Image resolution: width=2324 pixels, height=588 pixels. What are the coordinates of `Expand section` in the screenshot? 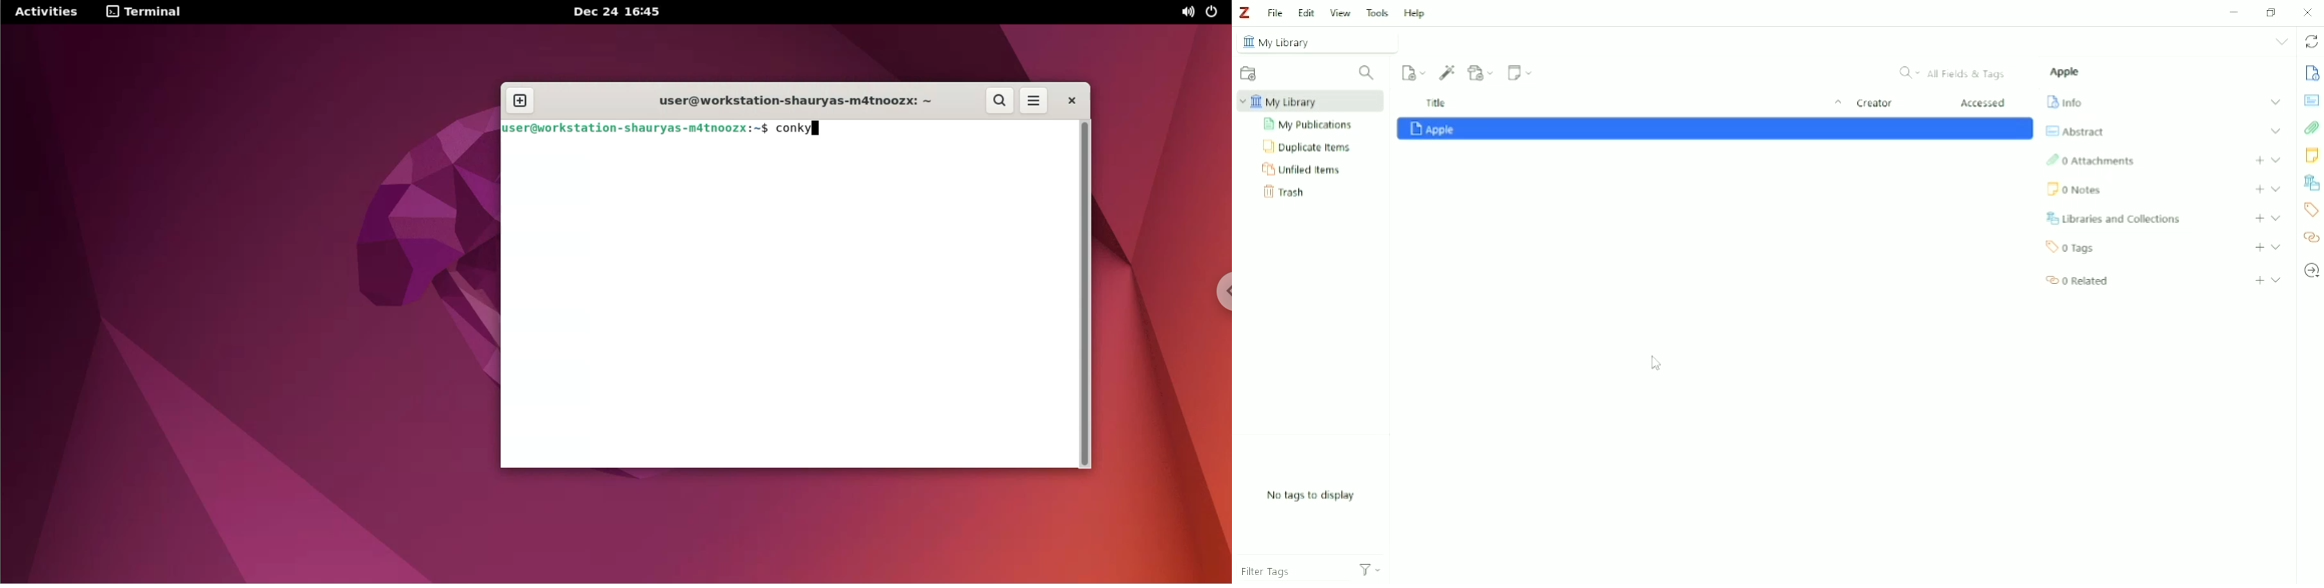 It's located at (2276, 188).